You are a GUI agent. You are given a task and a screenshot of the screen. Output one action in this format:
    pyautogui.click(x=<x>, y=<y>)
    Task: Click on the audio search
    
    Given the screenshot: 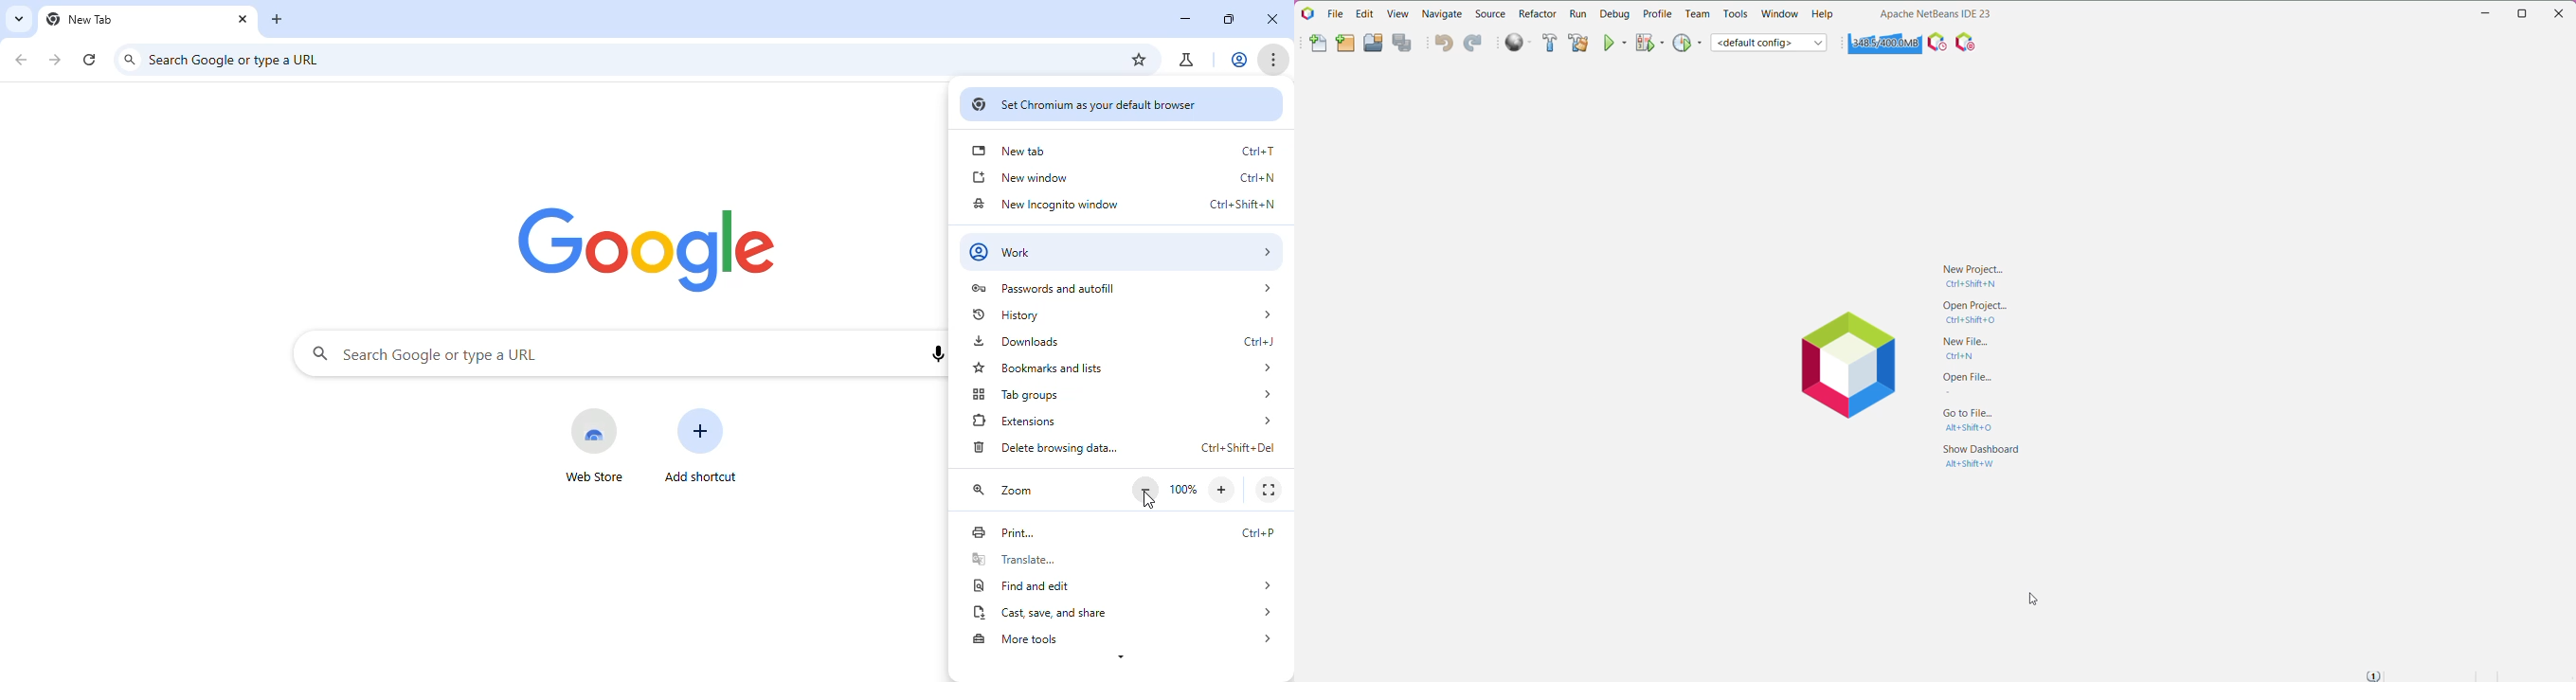 What is the action you would take?
    pyautogui.click(x=936, y=355)
    